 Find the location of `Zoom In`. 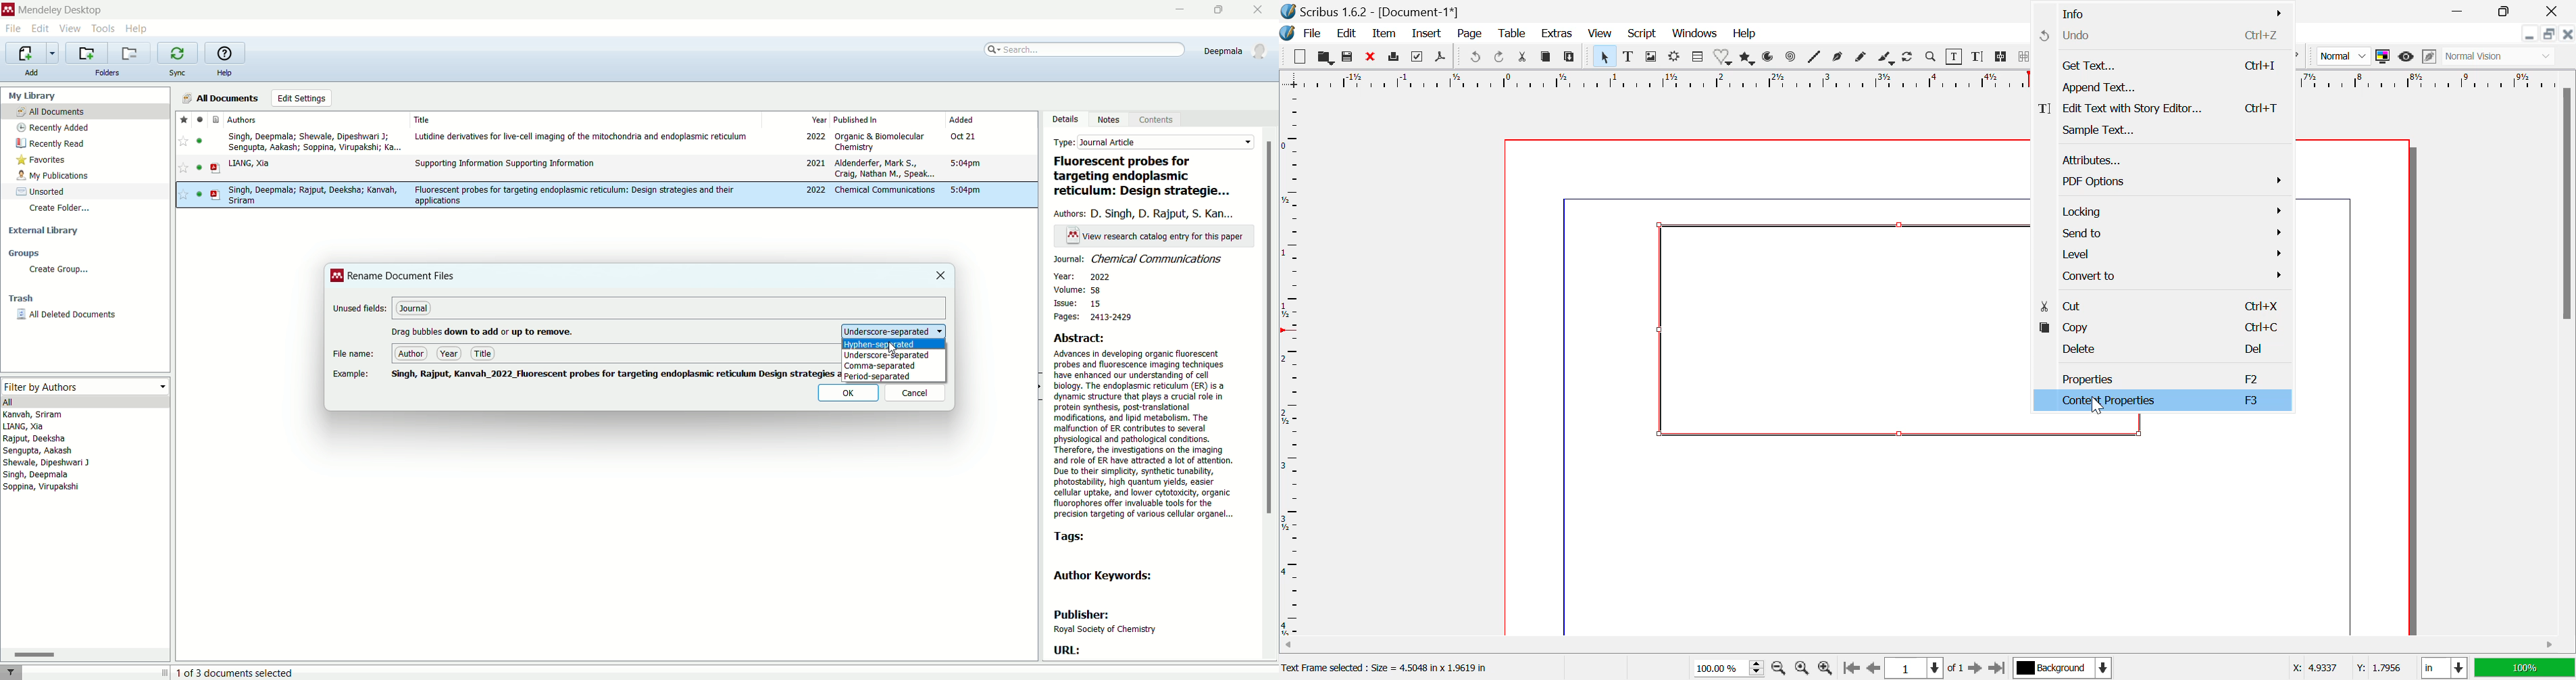

Zoom In is located at coordinates (1825, 669).